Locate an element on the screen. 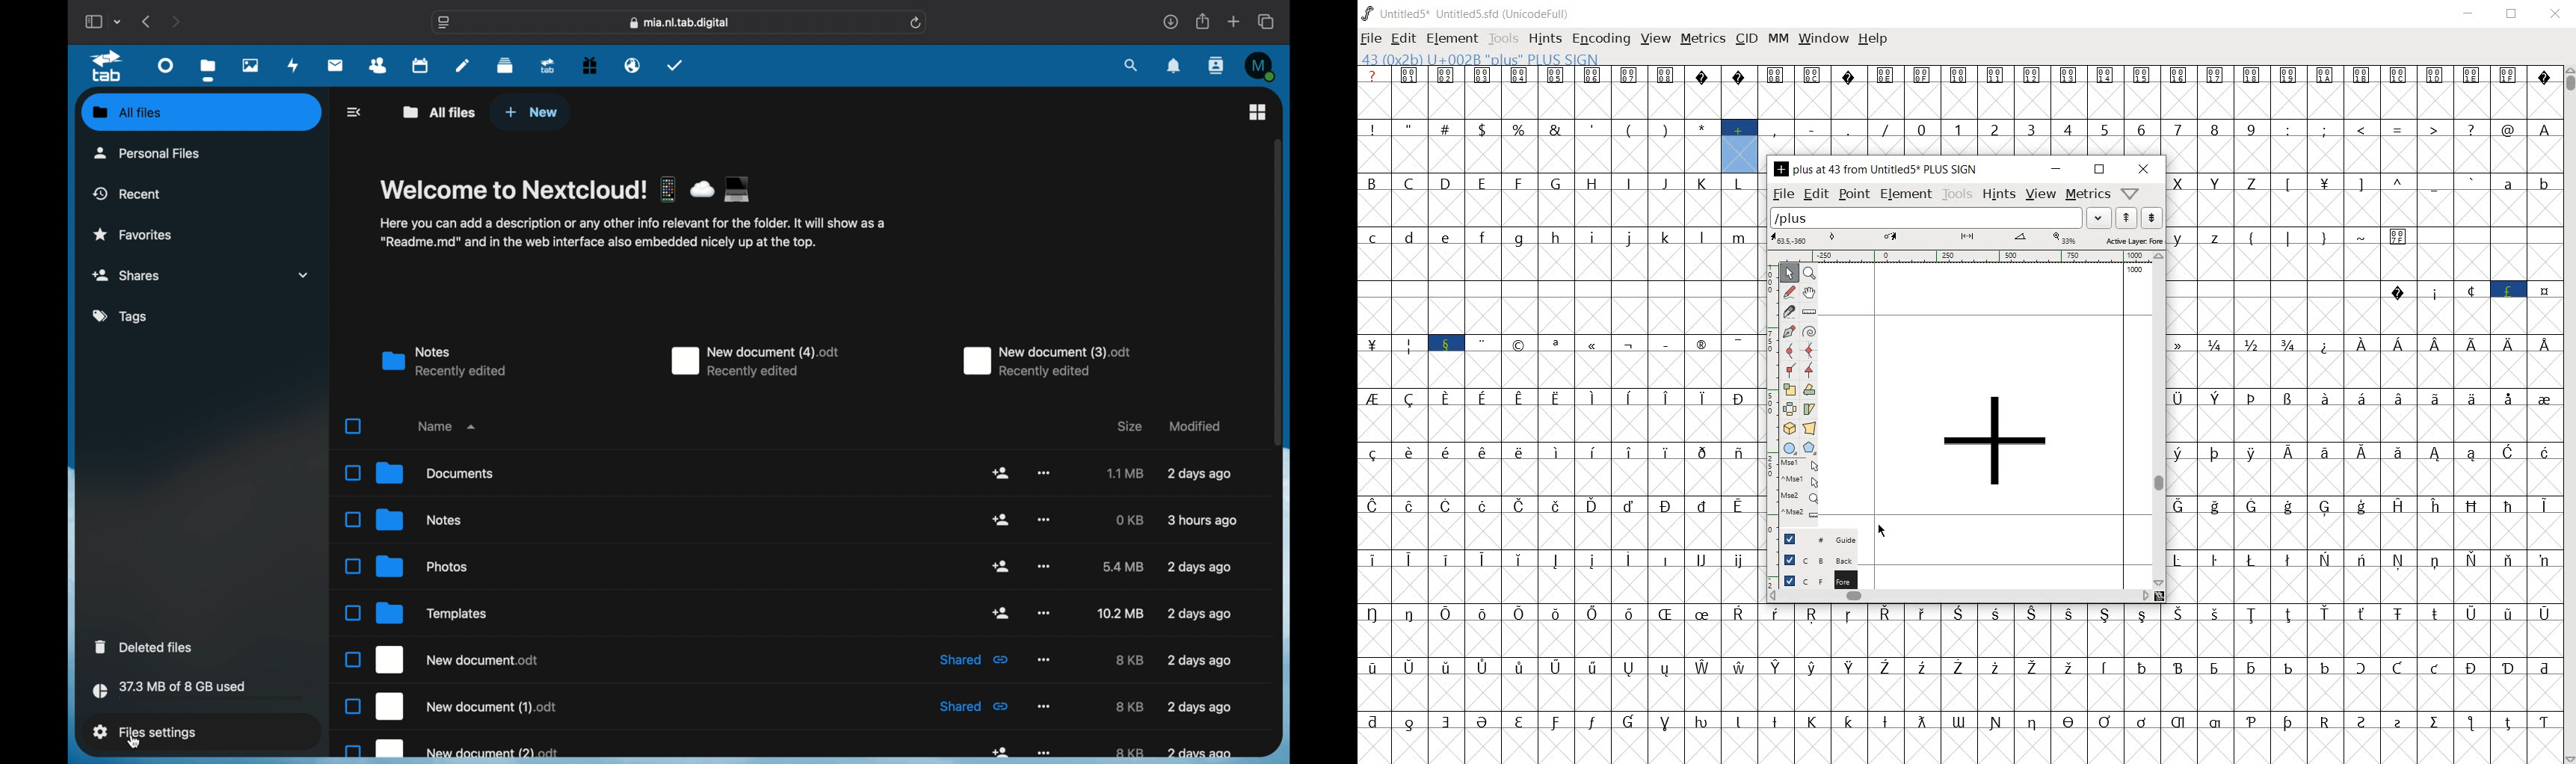  modified is located at coordinates (1200, 660).